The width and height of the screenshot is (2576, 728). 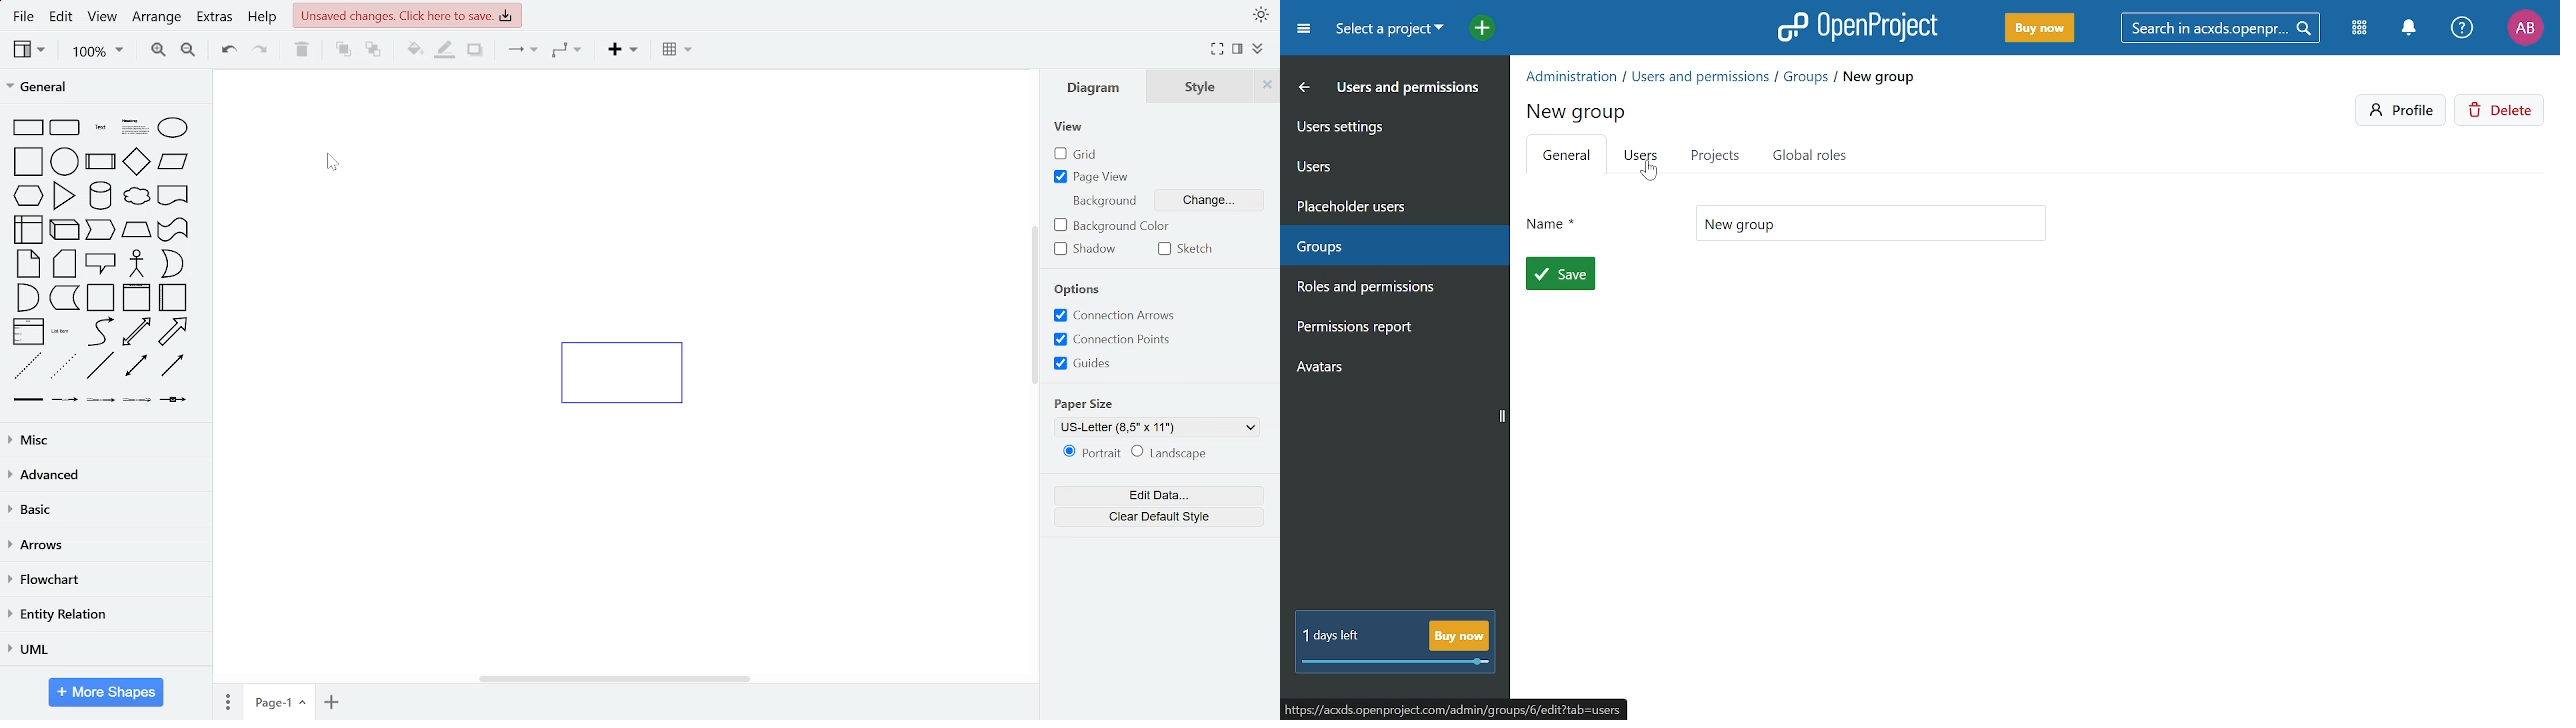 I want to click on change background, so click(x=1218, y=201).